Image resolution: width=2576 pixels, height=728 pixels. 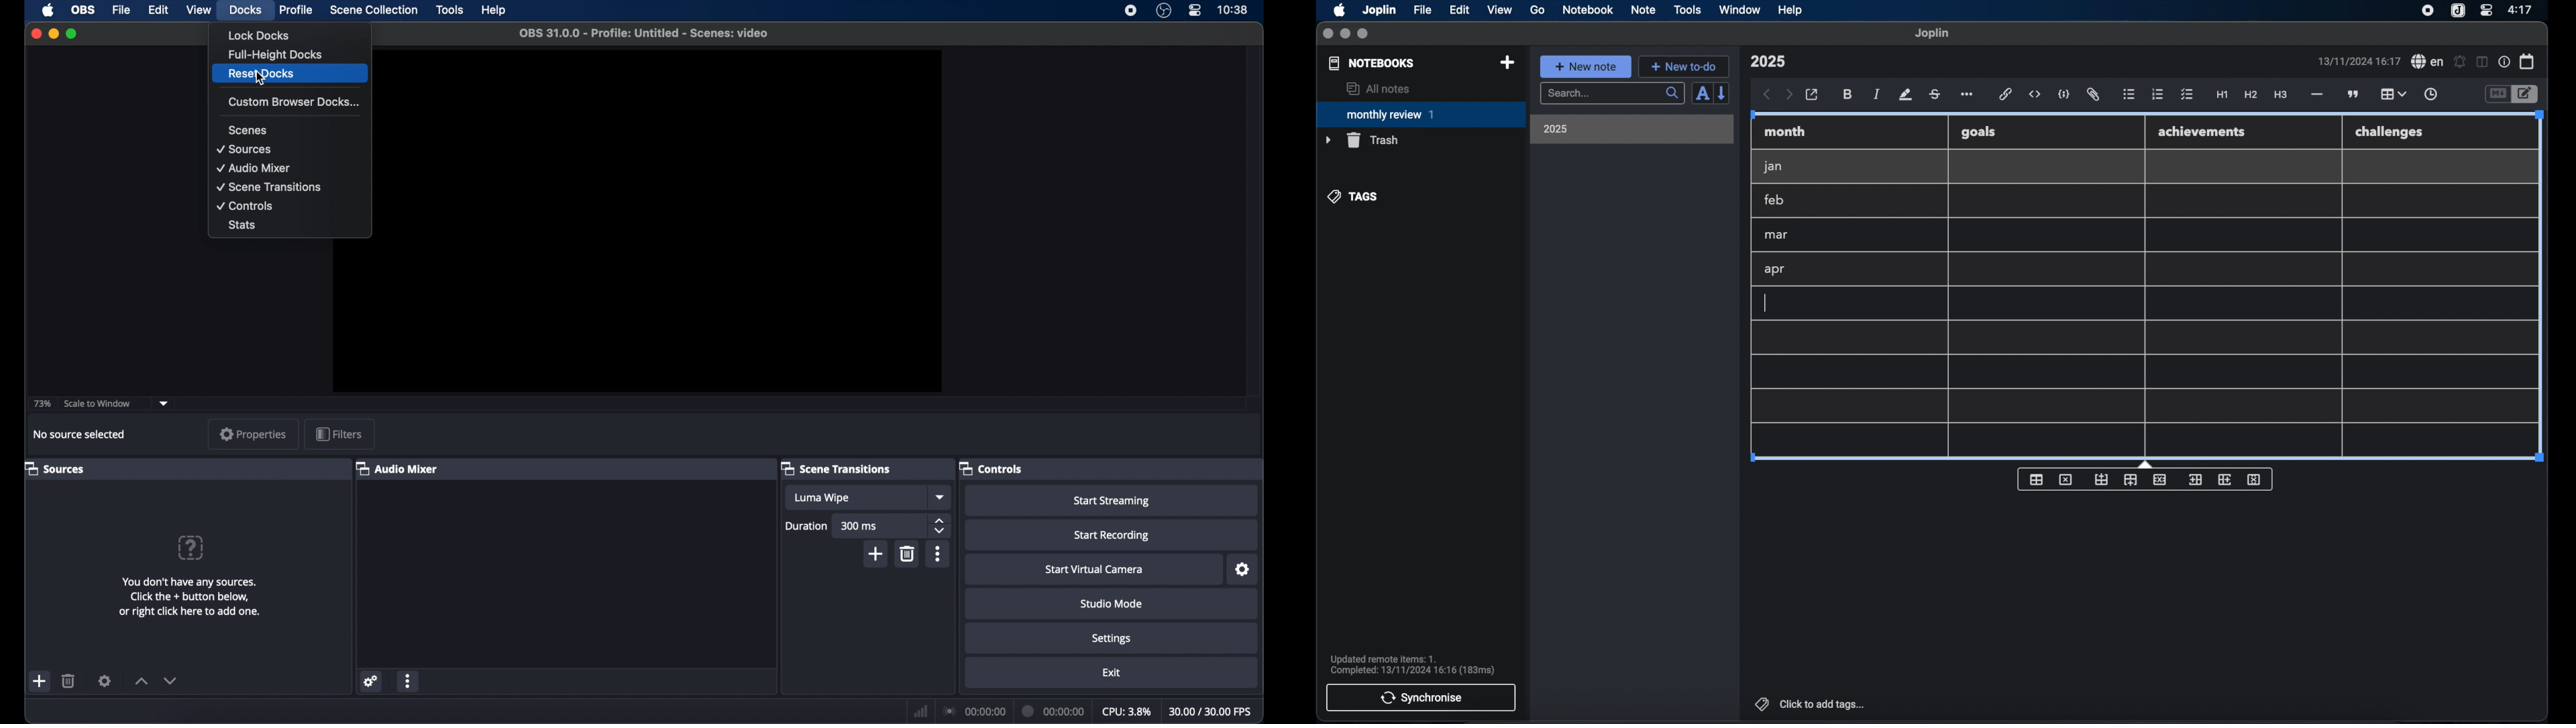 What do you see at coordinates (71, 34) in the screenshot?
I see `maximize` at bounding box center [71, 34].